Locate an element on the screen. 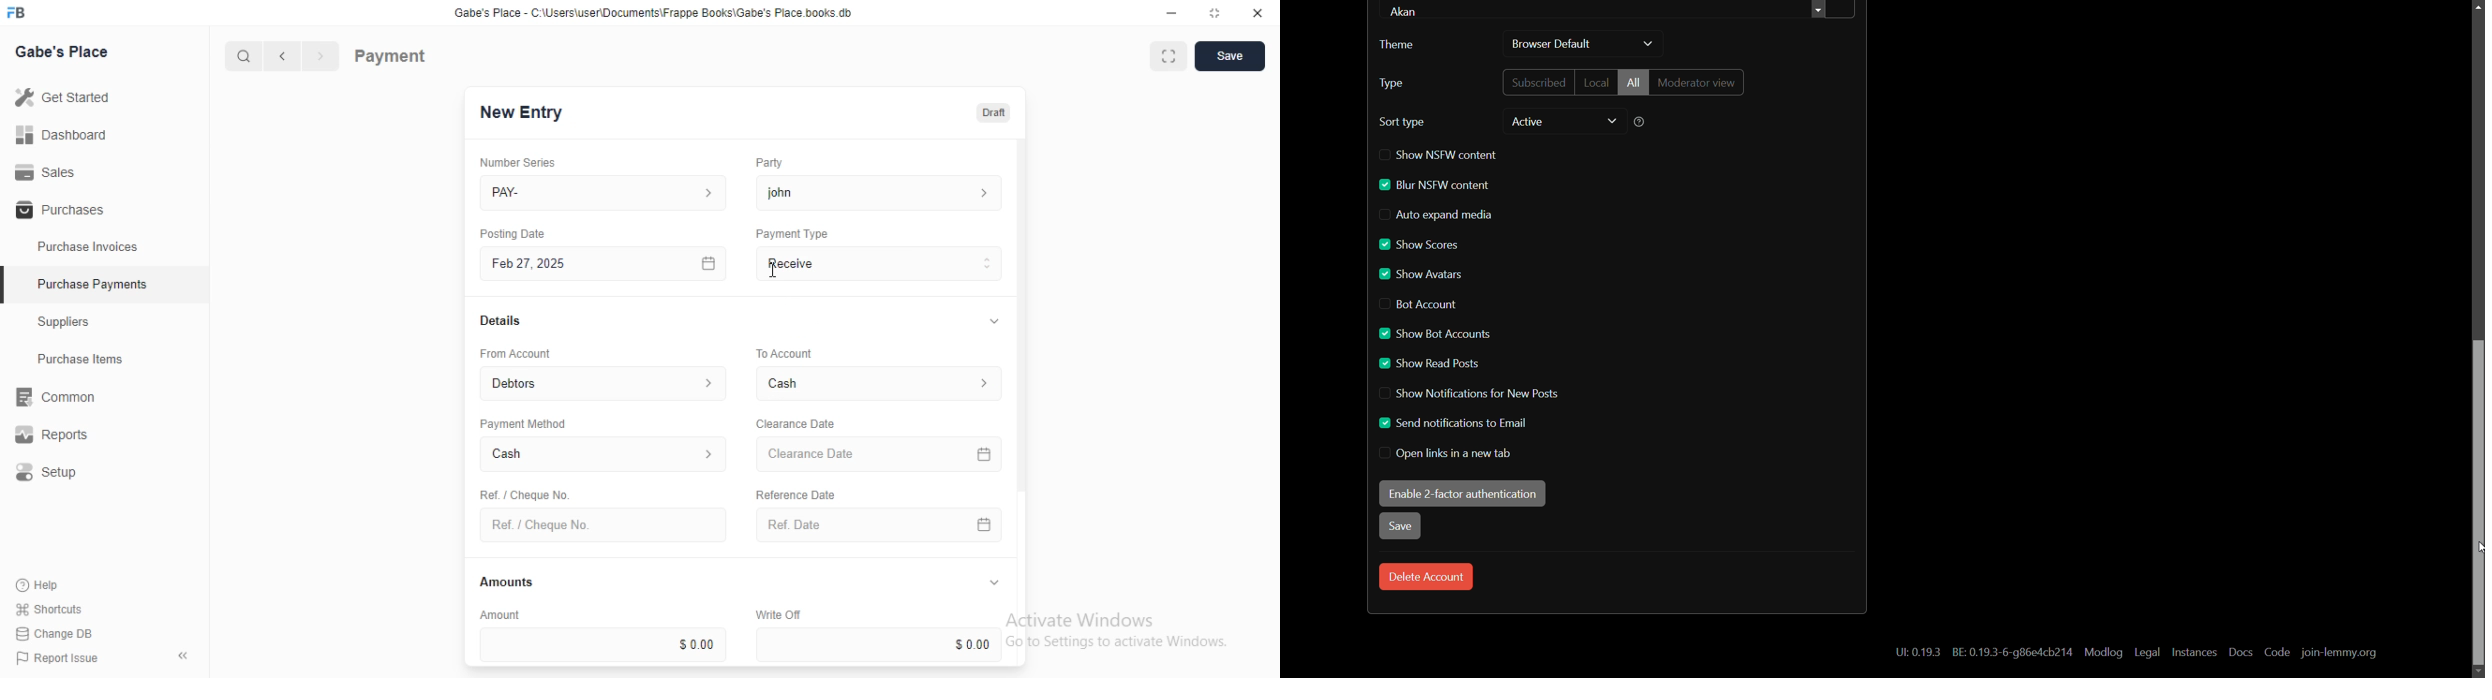 The height and width of the screenshot is (700, 2492). all is located at coordinates (1633, 82).